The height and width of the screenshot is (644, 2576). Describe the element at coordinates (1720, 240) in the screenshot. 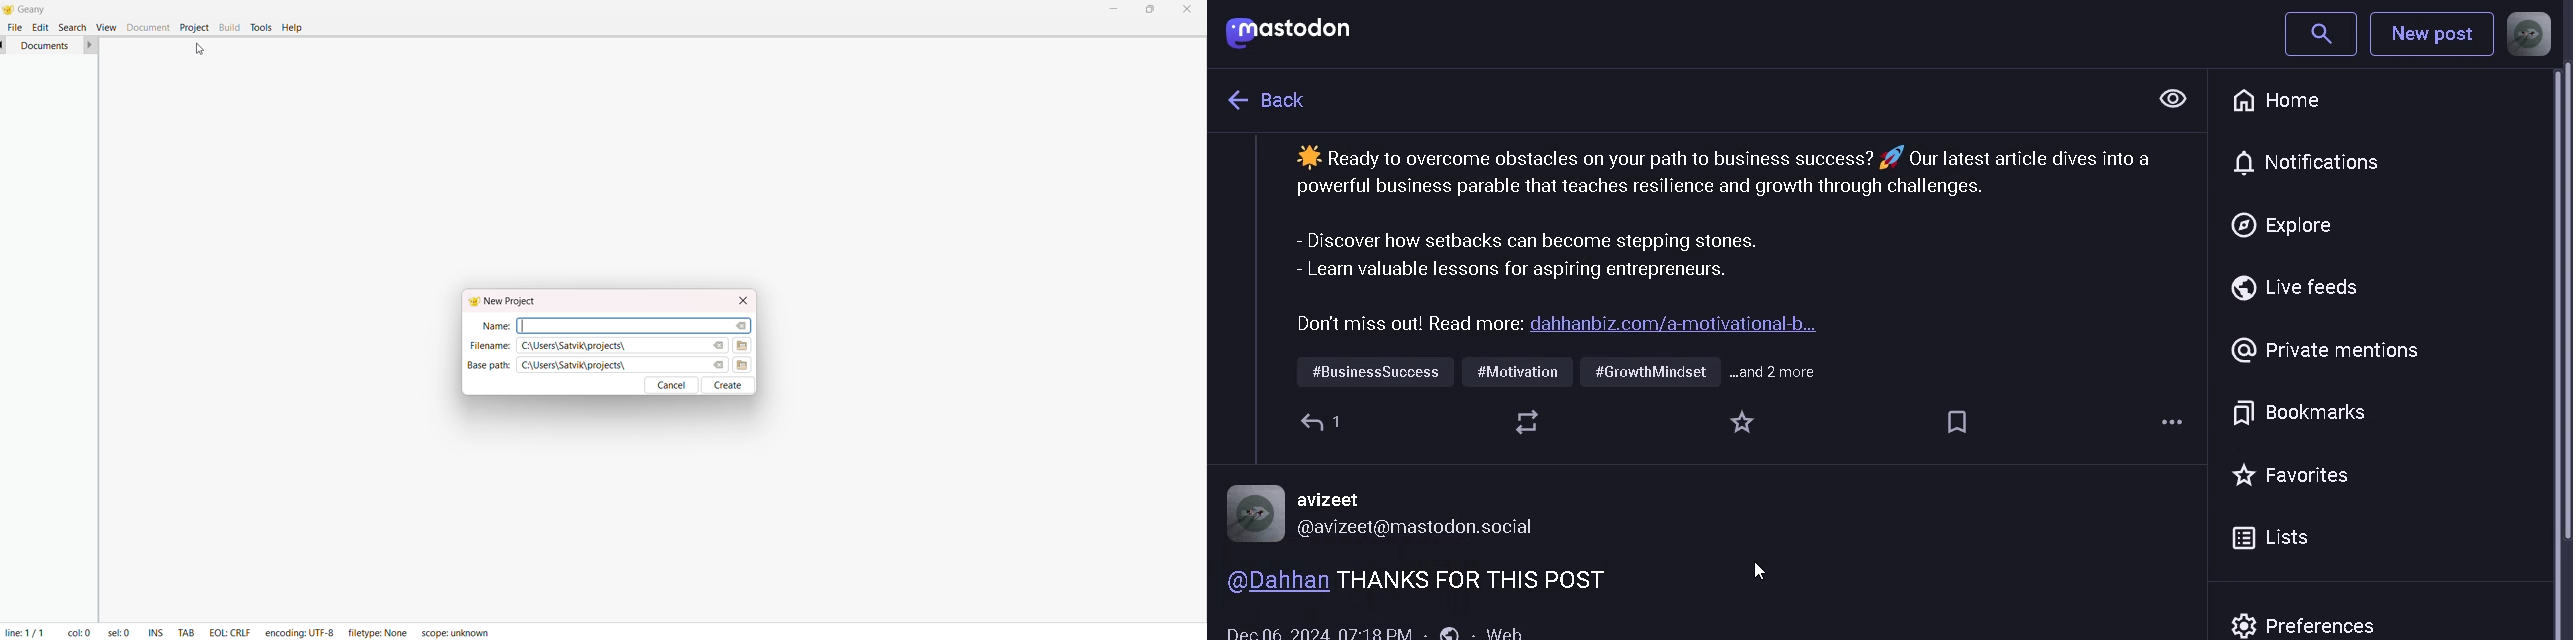

I see `post` at that location.